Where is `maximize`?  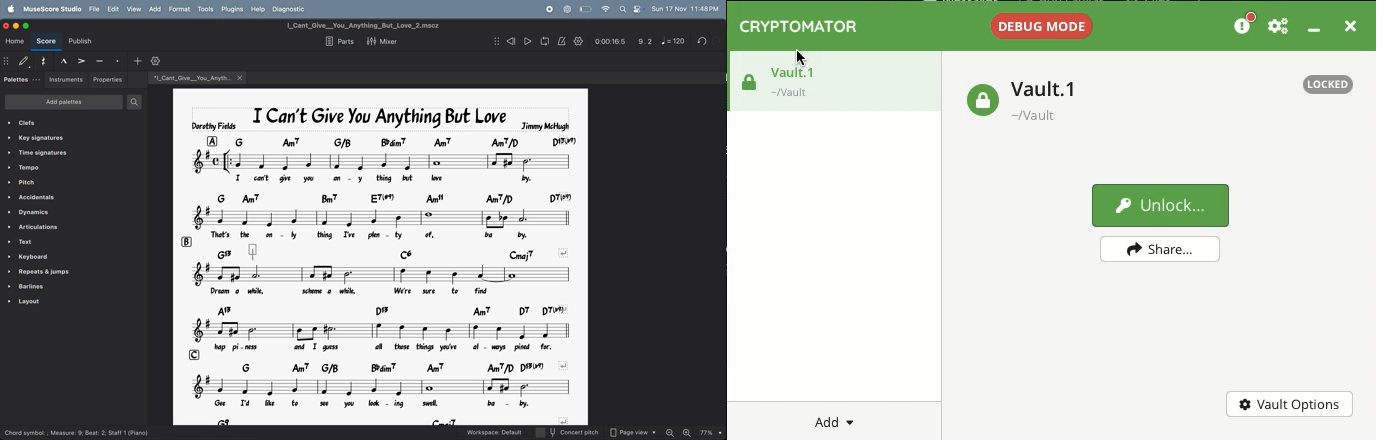
maximize is located at coordinates (28, 25).